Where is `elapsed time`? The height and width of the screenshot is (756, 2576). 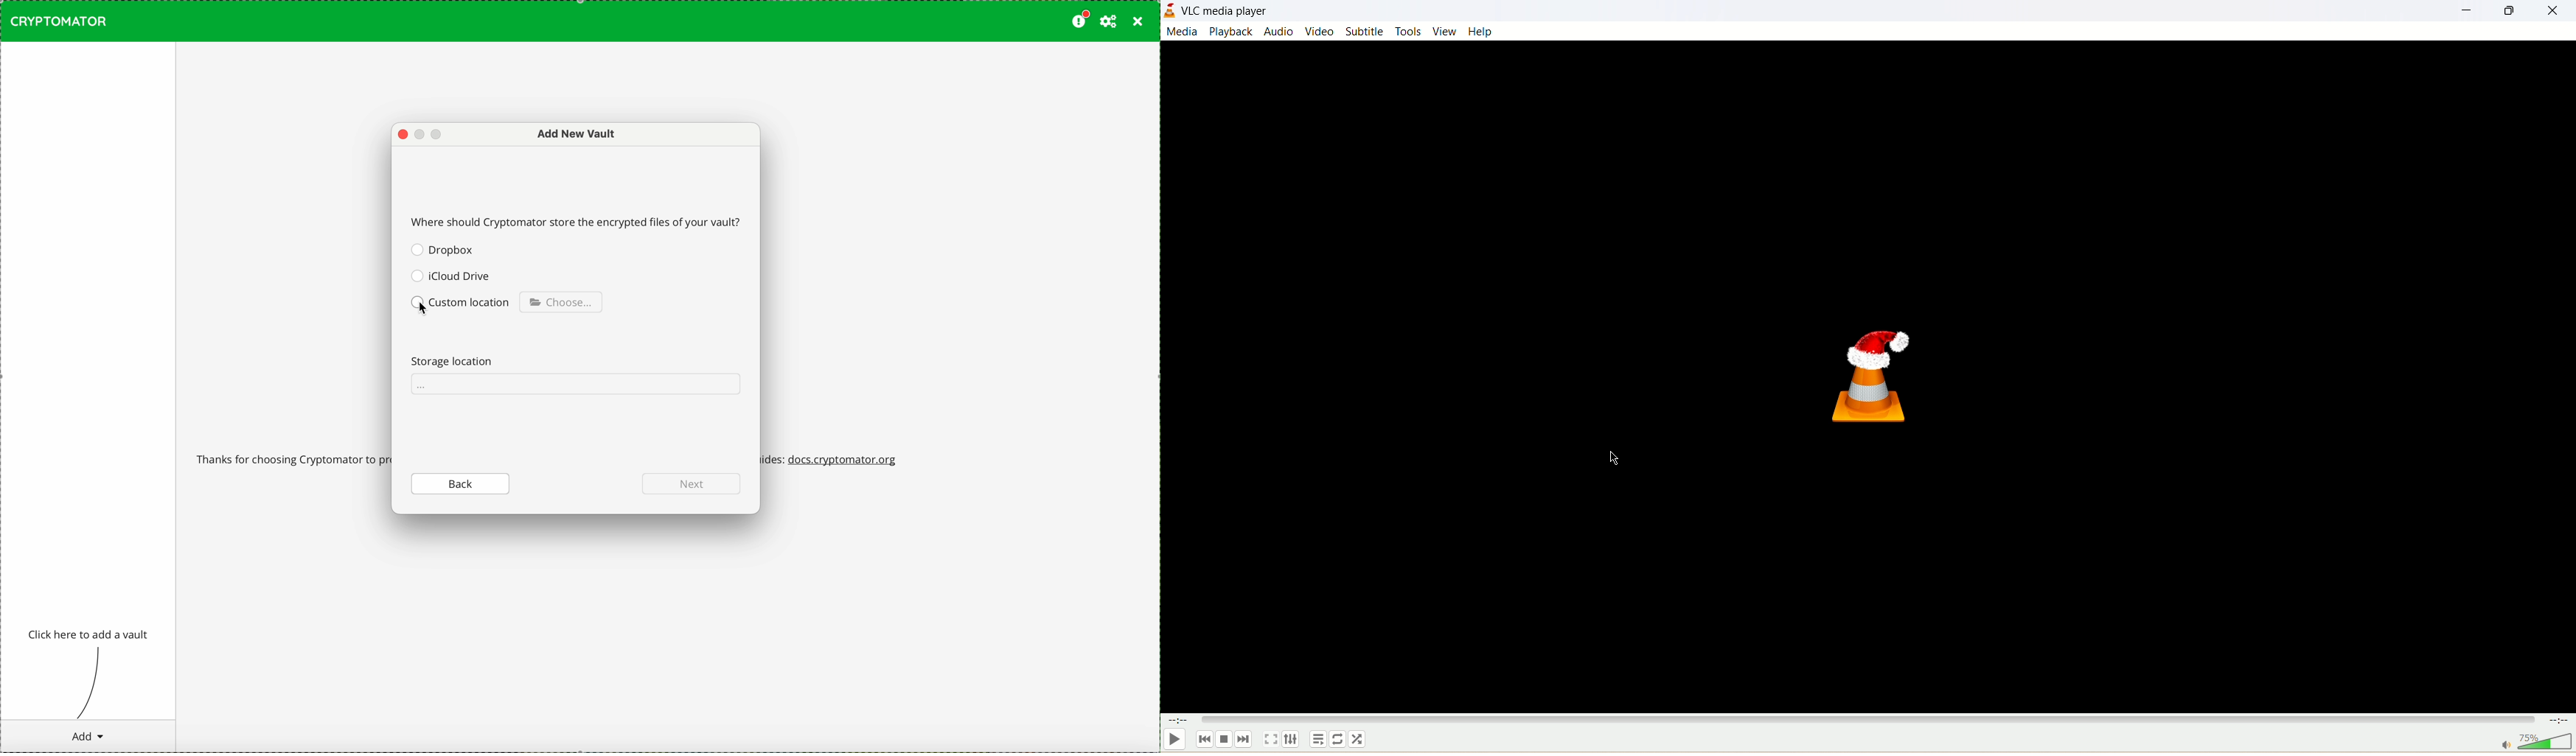 elapsed time is located at coordinates (1179, 720).